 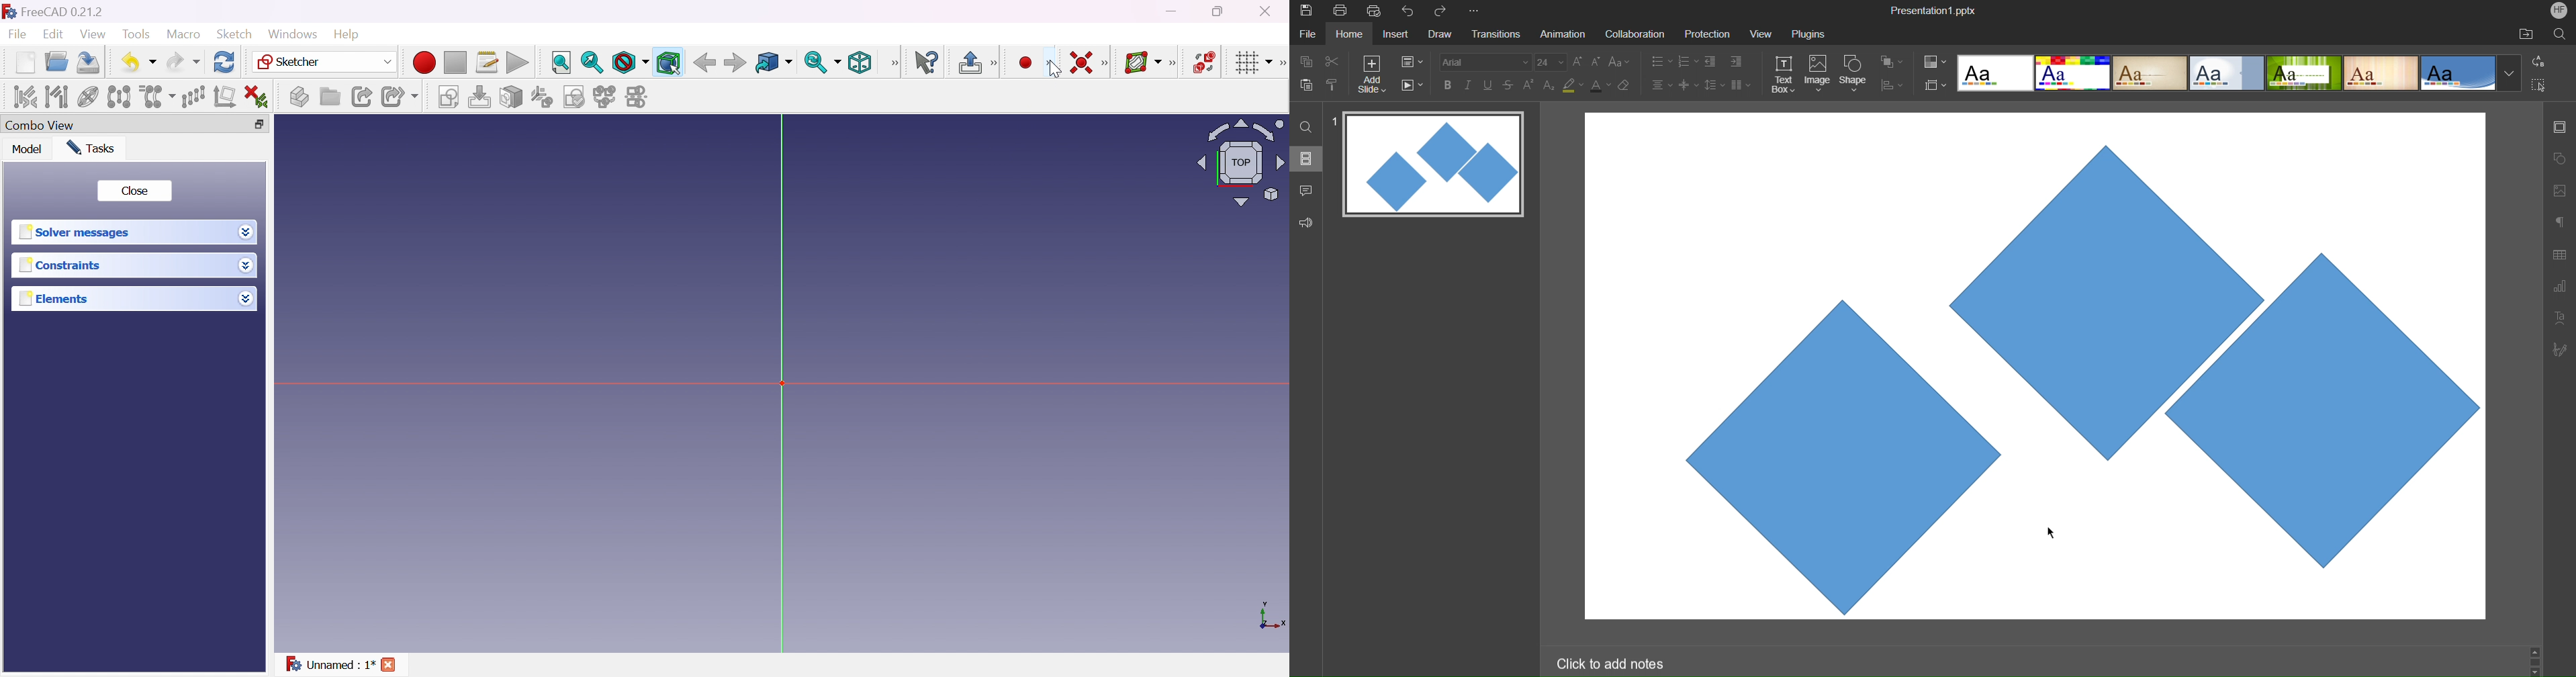 What do you see at coordinates (1476, 11) in the screenshot?
I see `More` at bounding box center [1476, 11].